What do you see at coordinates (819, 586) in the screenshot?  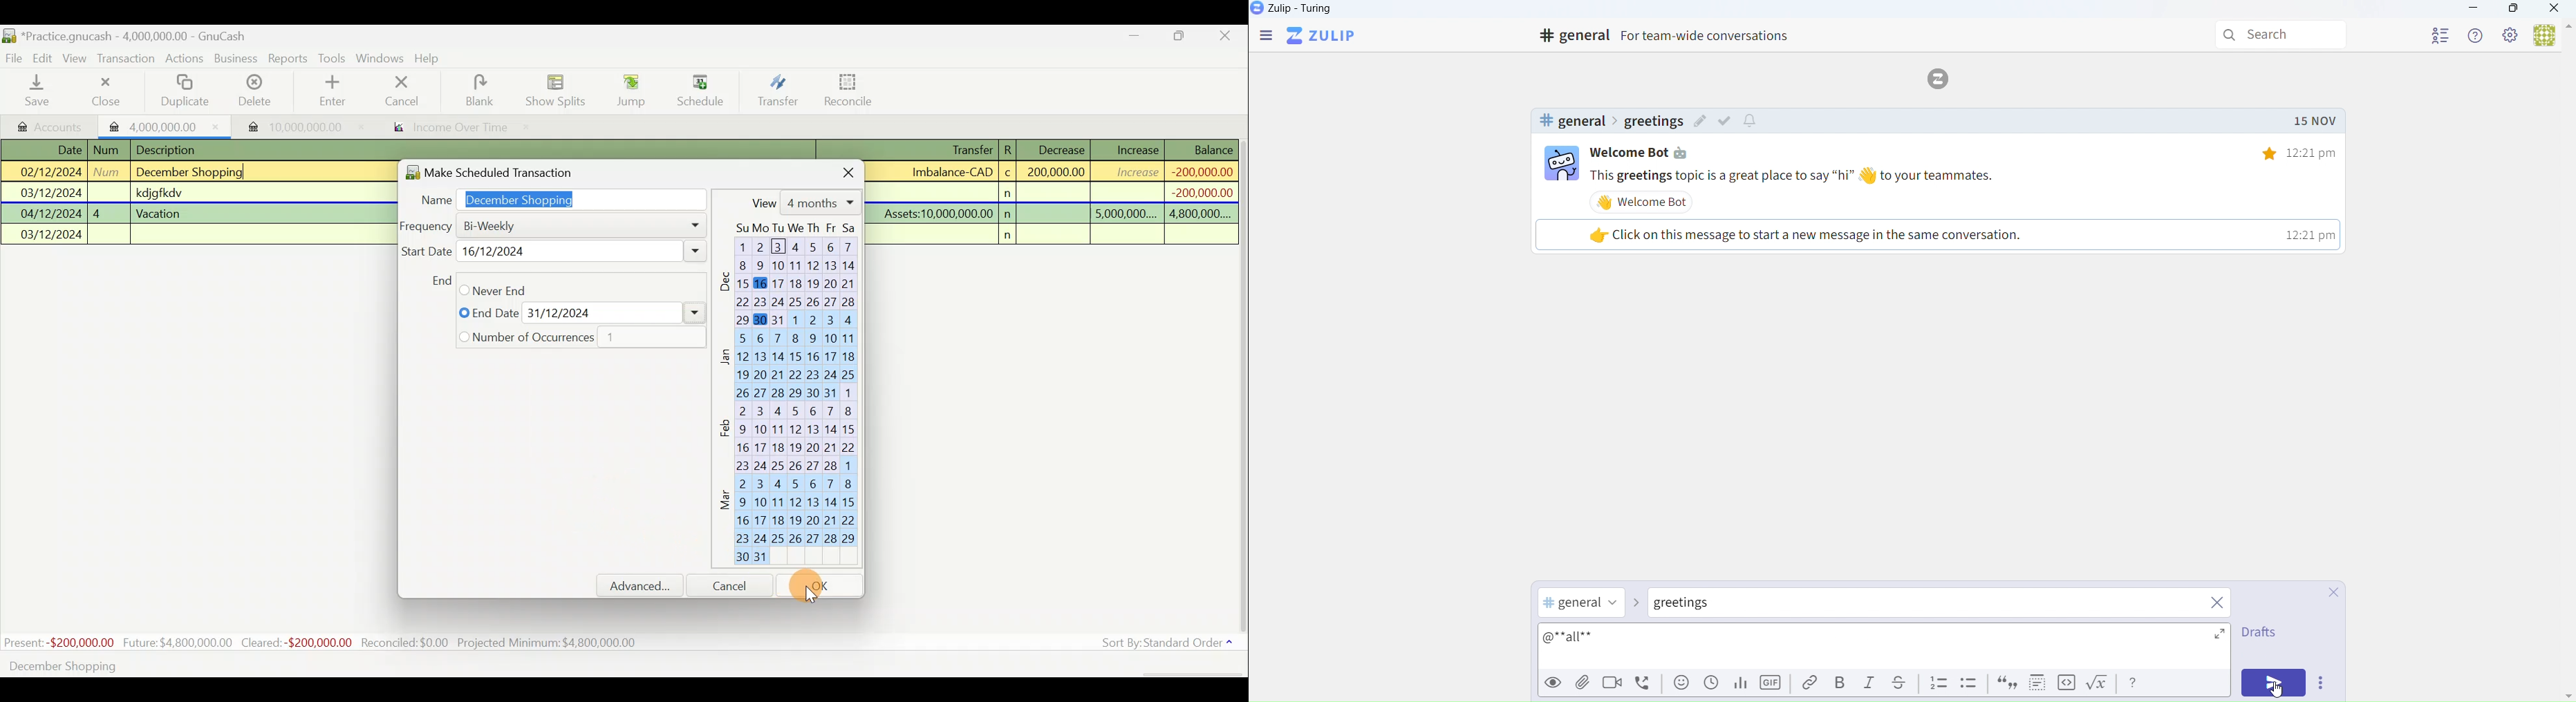 I see `Cursor` at bounding box center [819, 586].